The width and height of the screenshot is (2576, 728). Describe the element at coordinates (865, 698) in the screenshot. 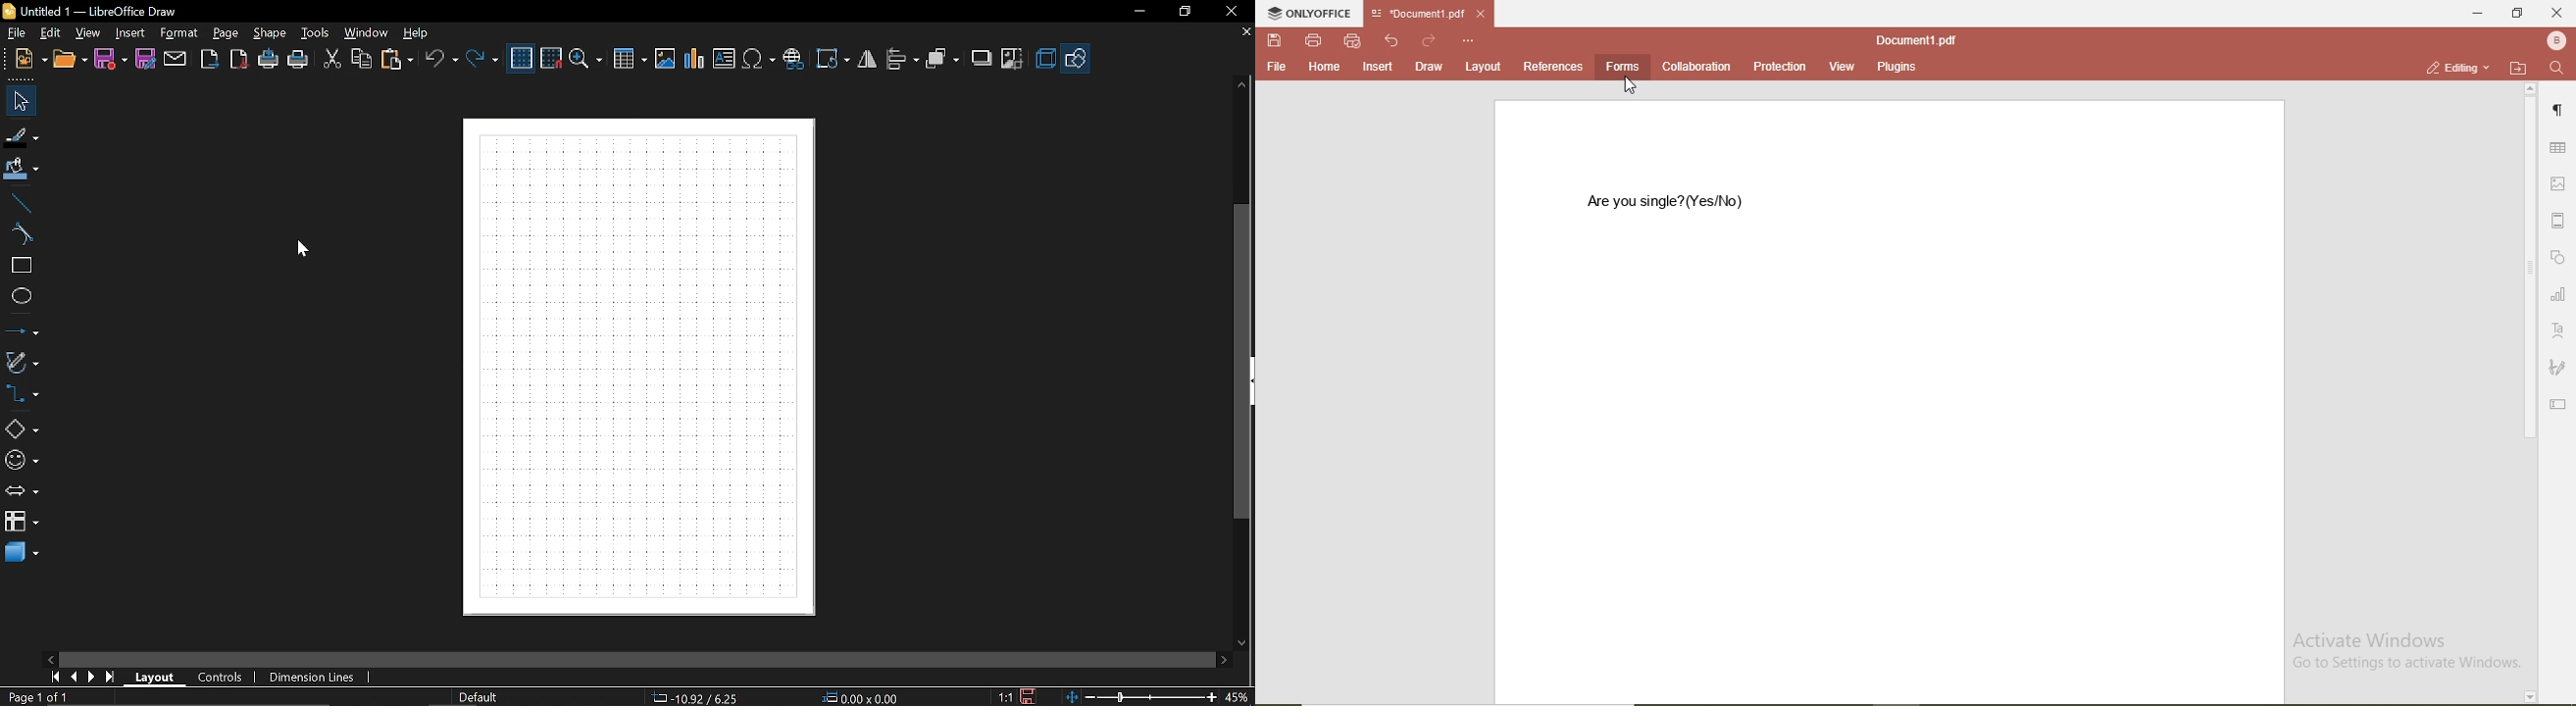

I see `0.00 x 0.00` at that location.